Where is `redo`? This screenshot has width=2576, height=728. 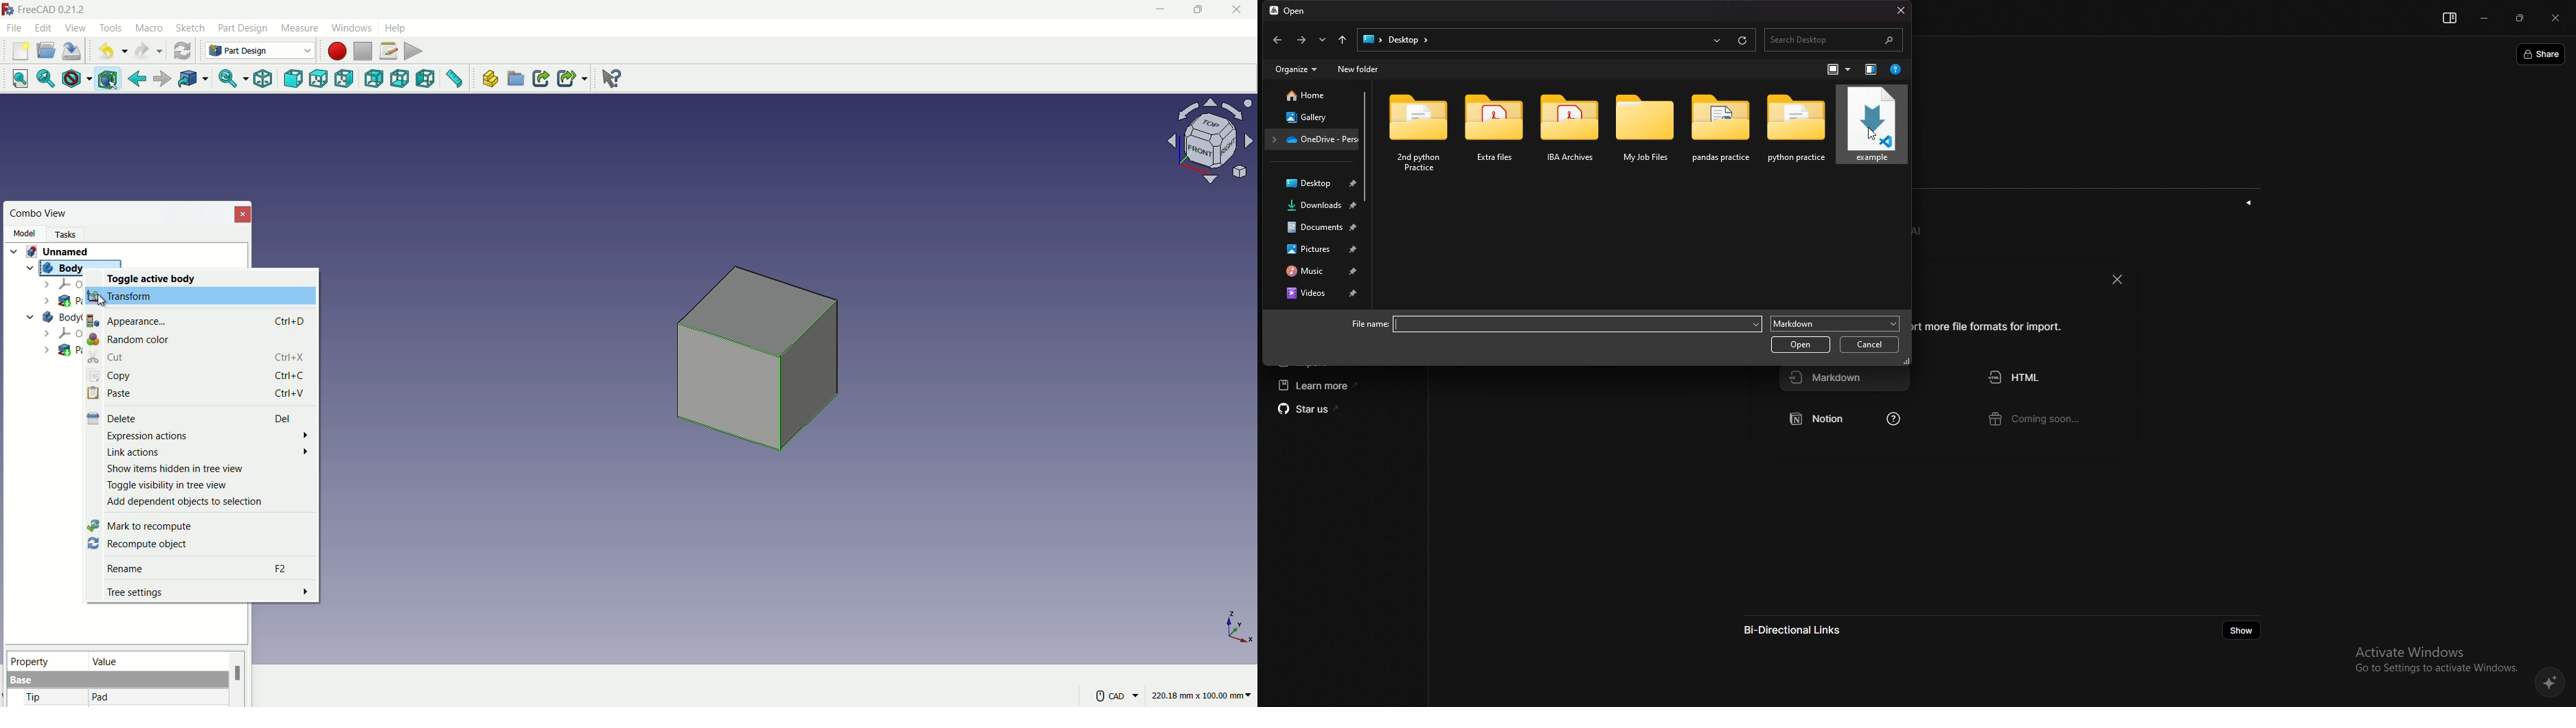
redo is located at coordinates (149, 51).